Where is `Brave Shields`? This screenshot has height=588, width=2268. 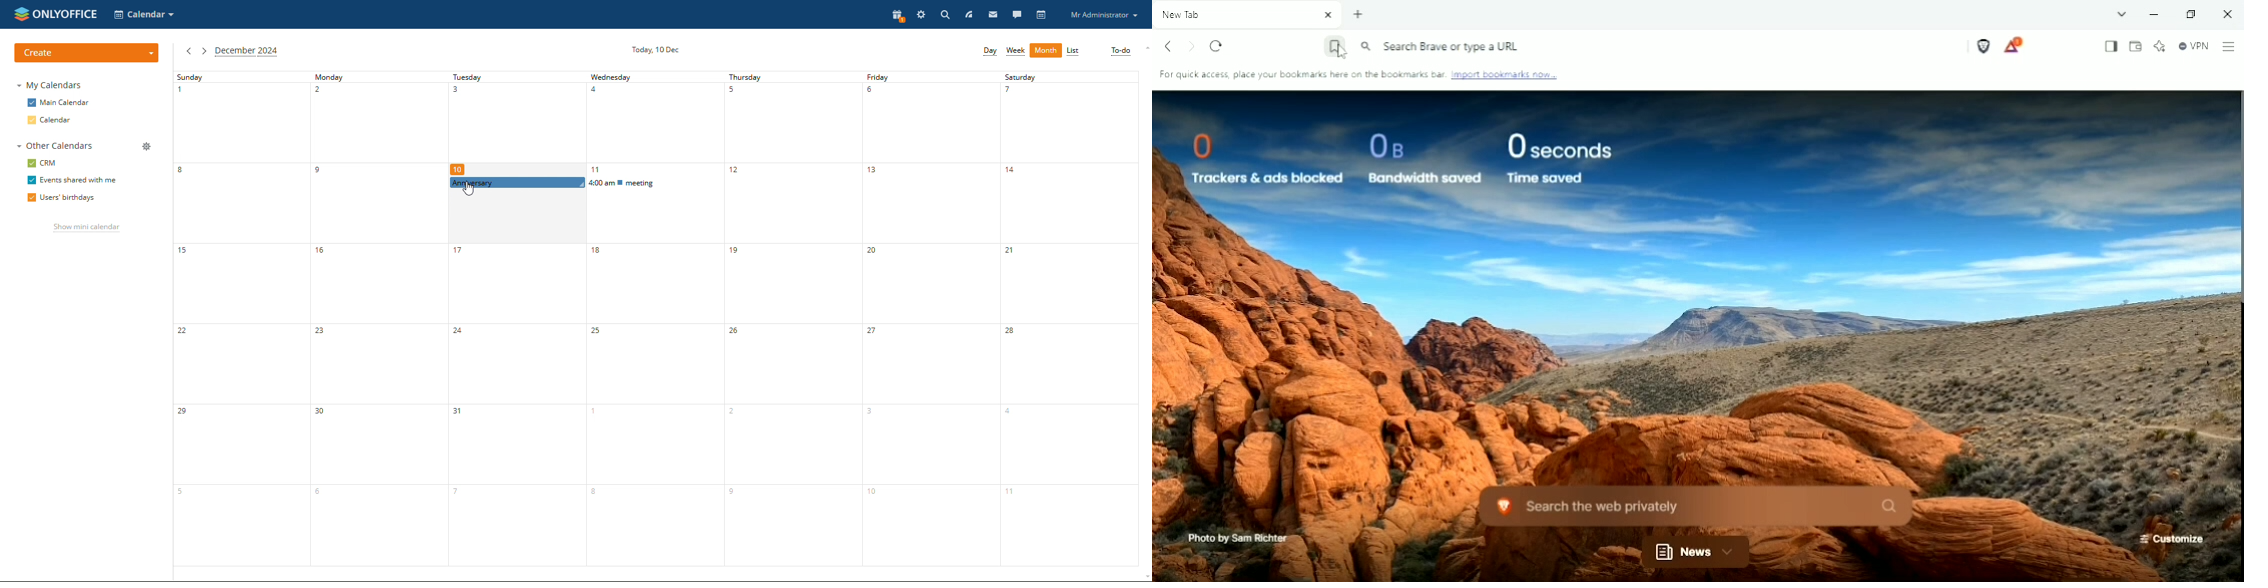 Brave Shields is located at coordinates (1983, 46).